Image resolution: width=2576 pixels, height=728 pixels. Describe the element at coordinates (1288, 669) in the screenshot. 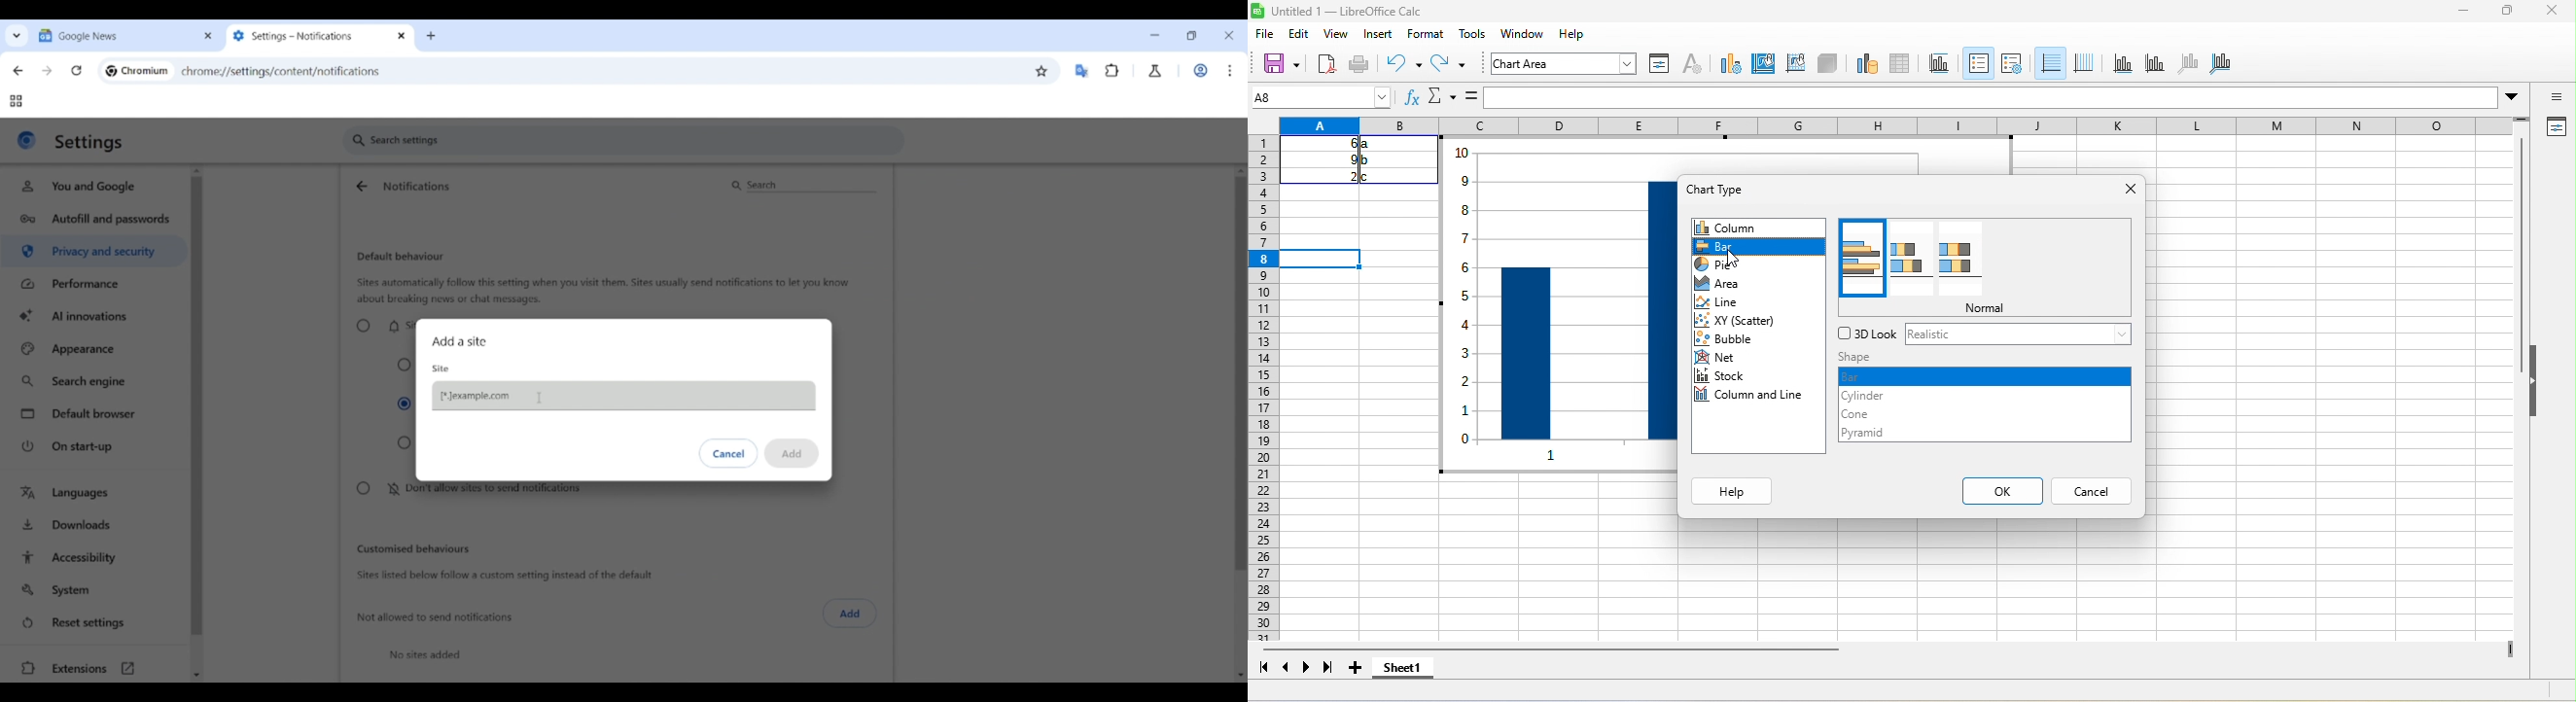

I see `previous sheet` at that location.